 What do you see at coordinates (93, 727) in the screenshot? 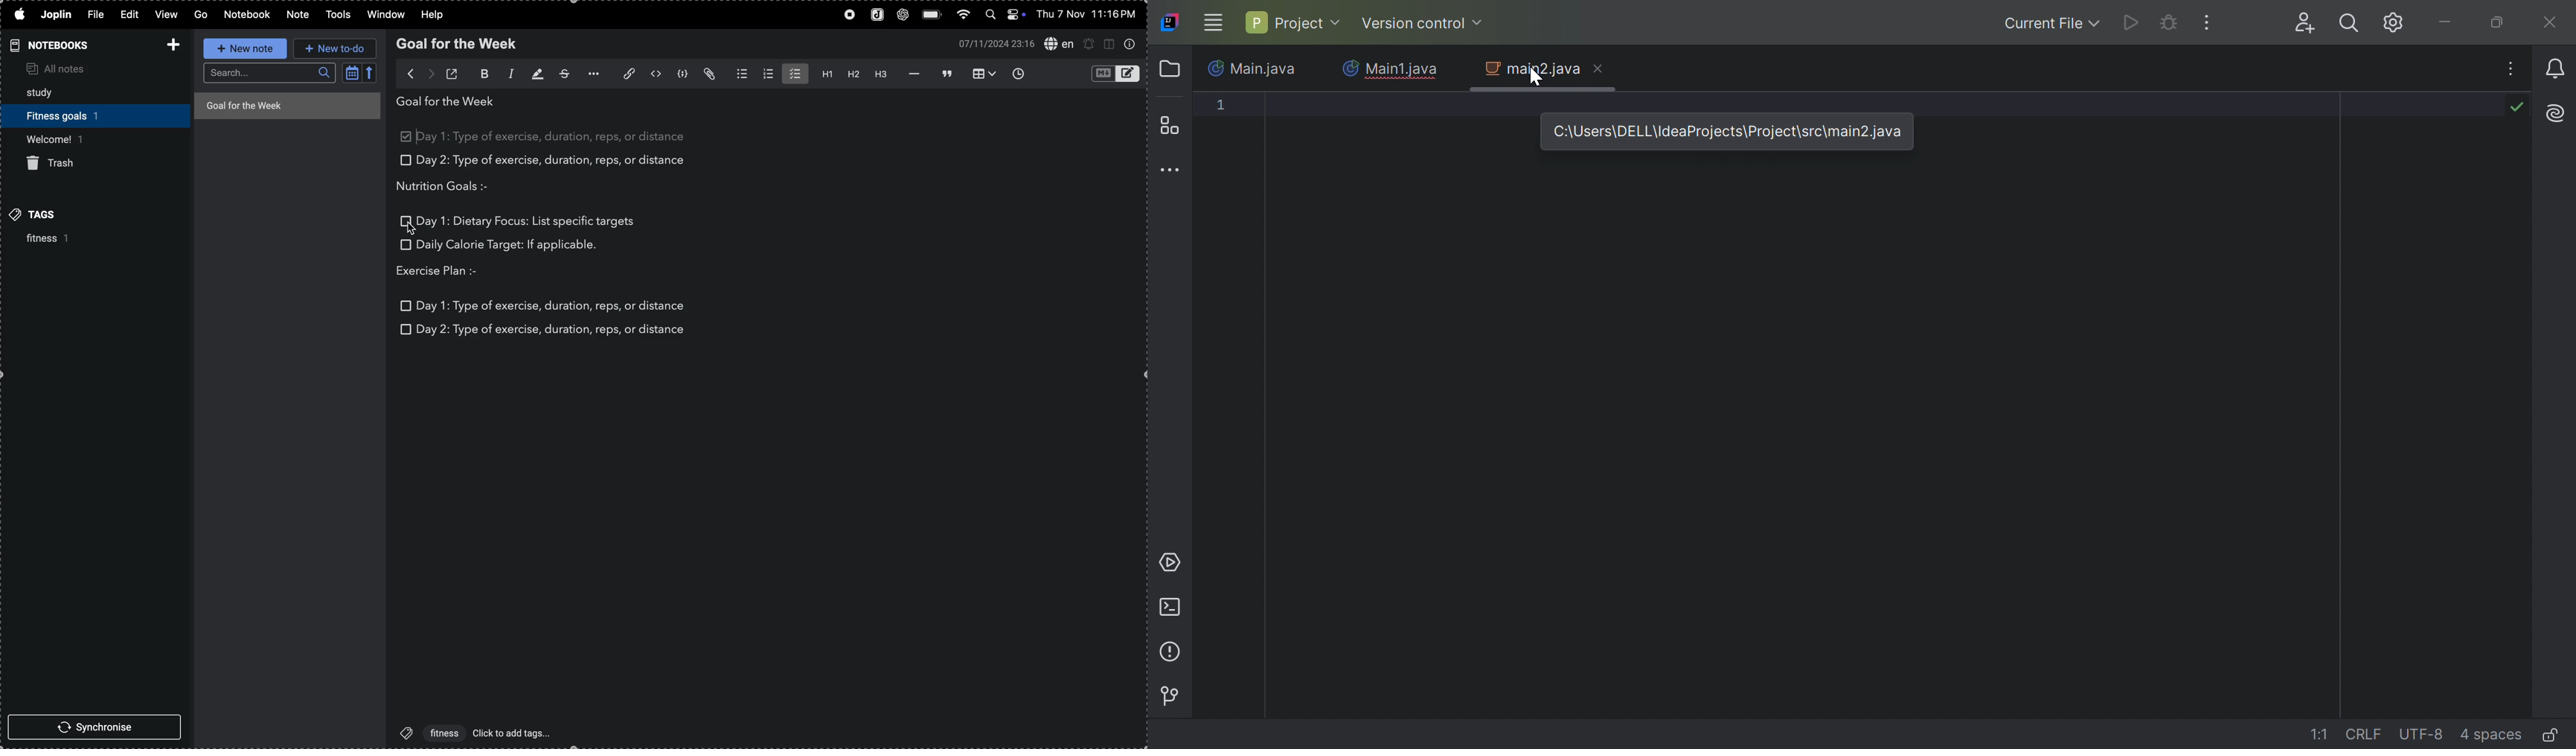
I see `synchronise` at bounding box center [93, 727].